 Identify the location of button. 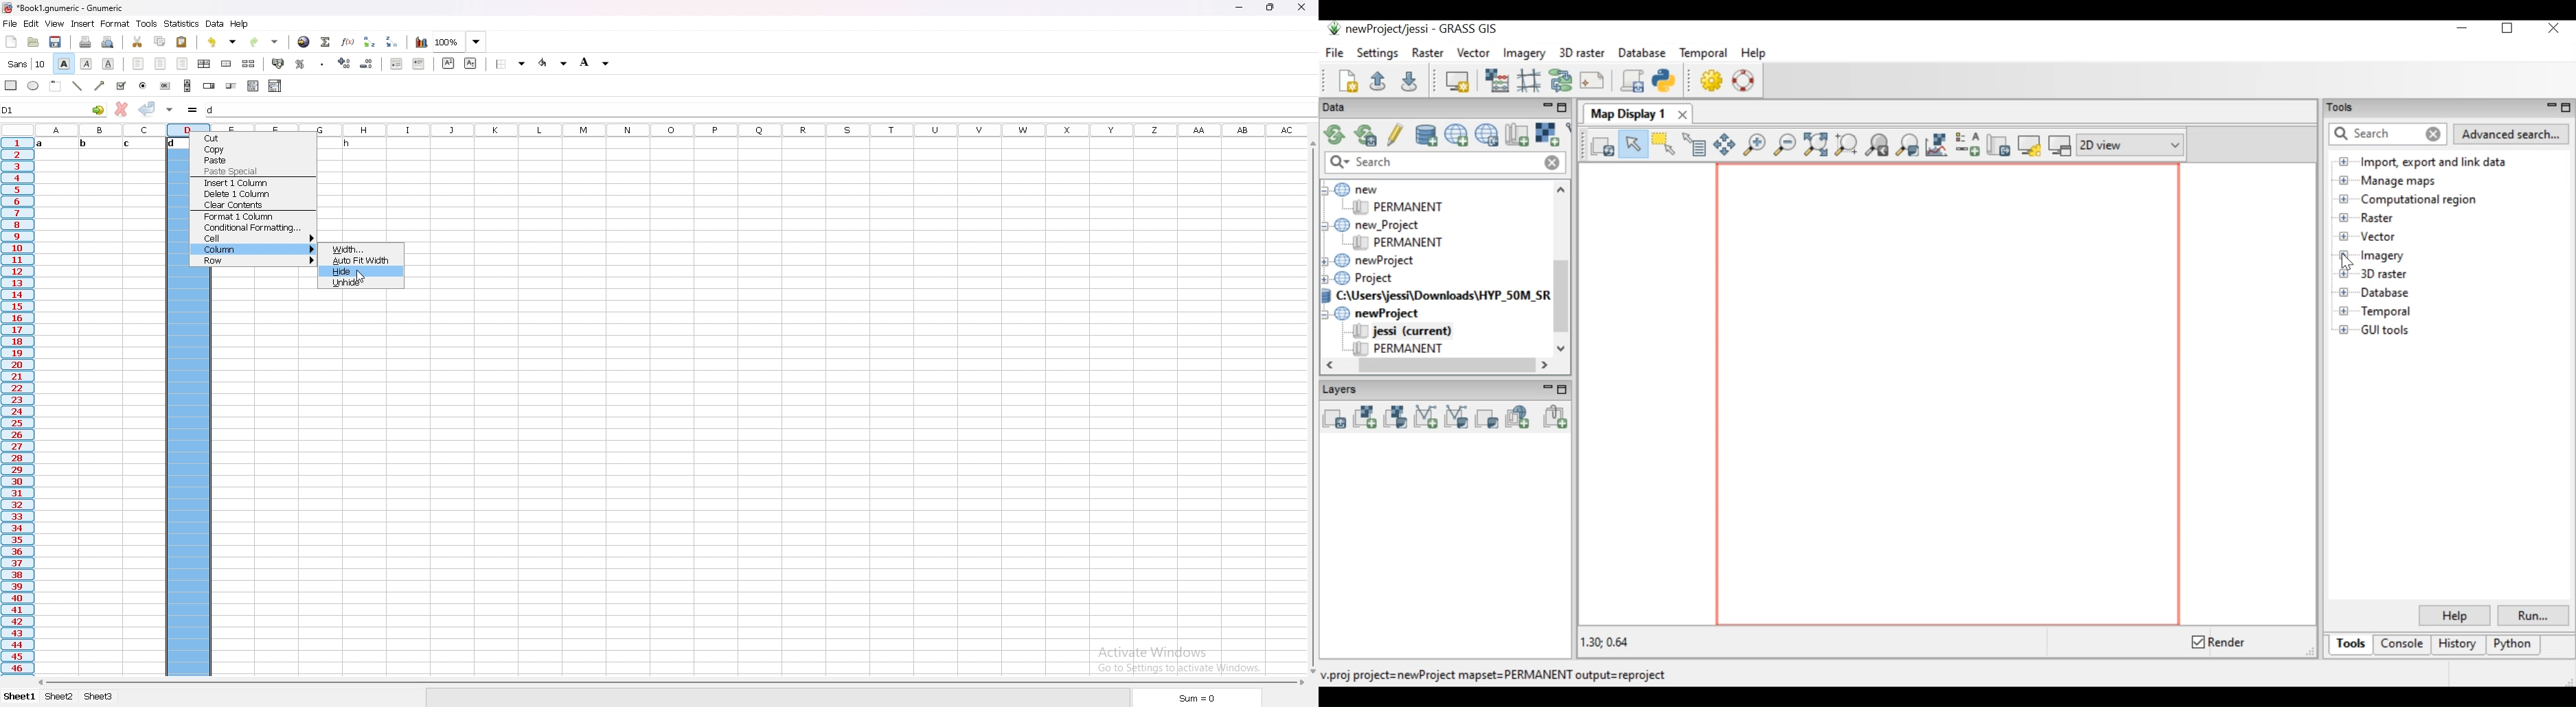
(166, 86).